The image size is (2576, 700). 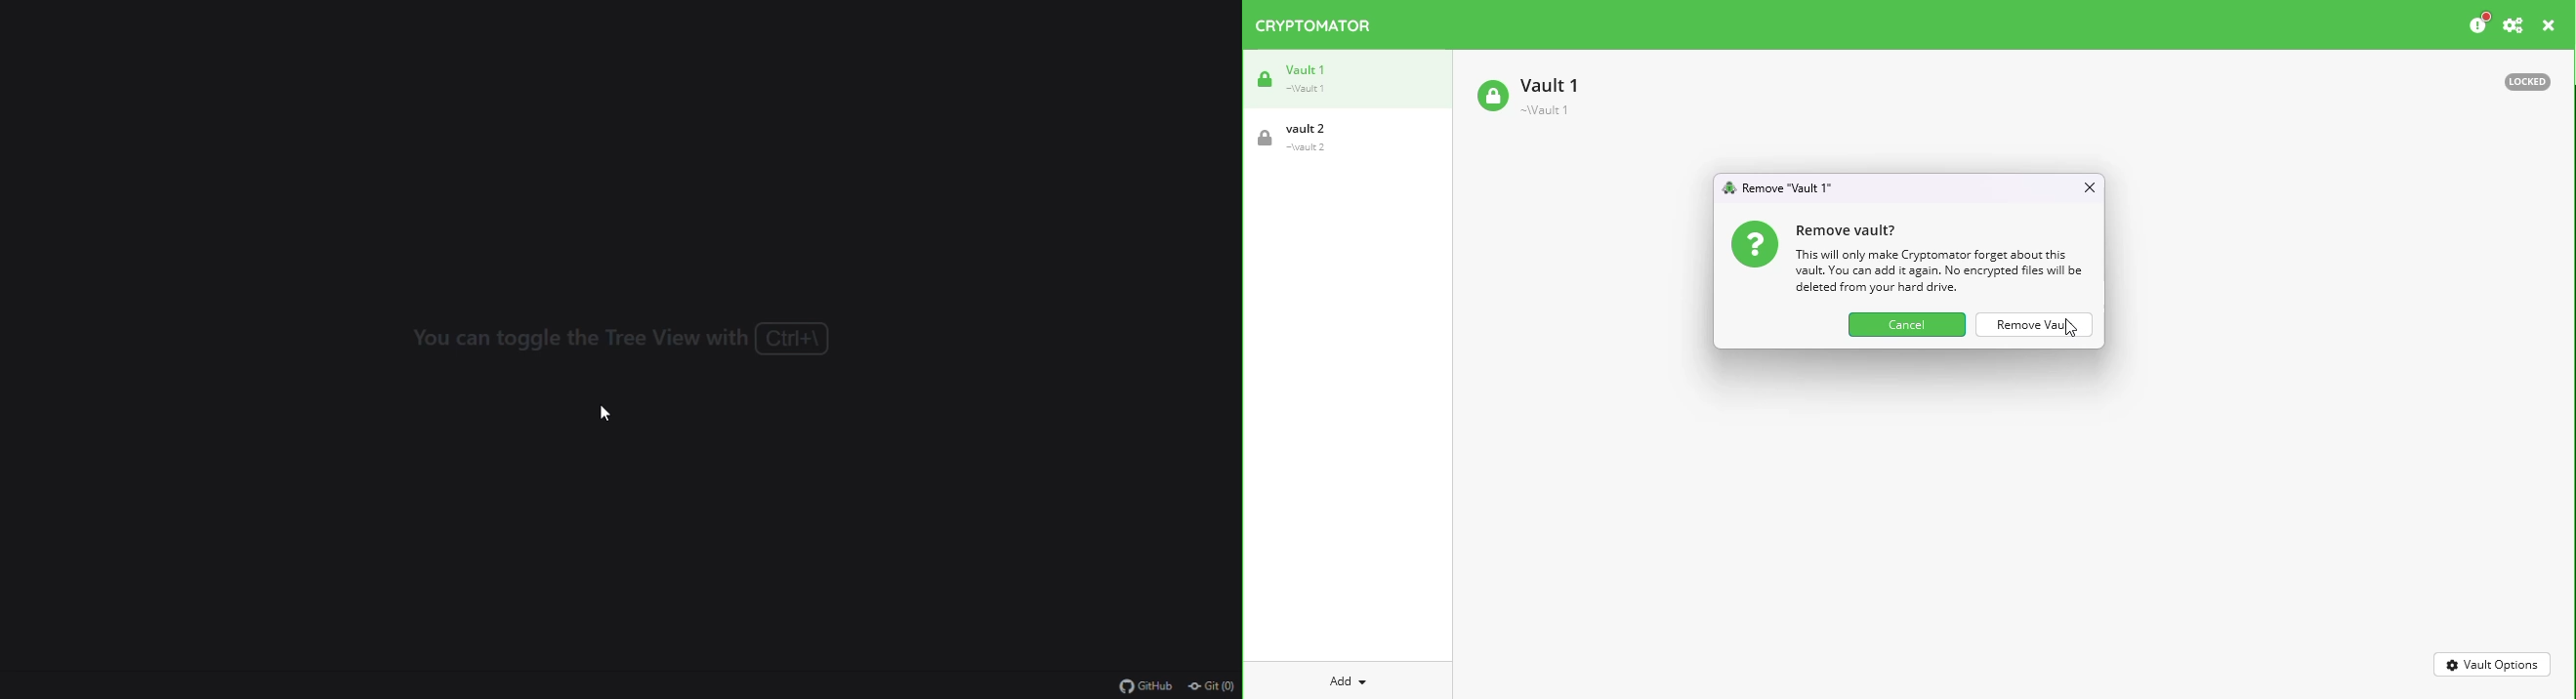 What do you see at coordinates (1299, 138) in the screenshot?
I see `vault 2` at bounding box center [1299, 138].